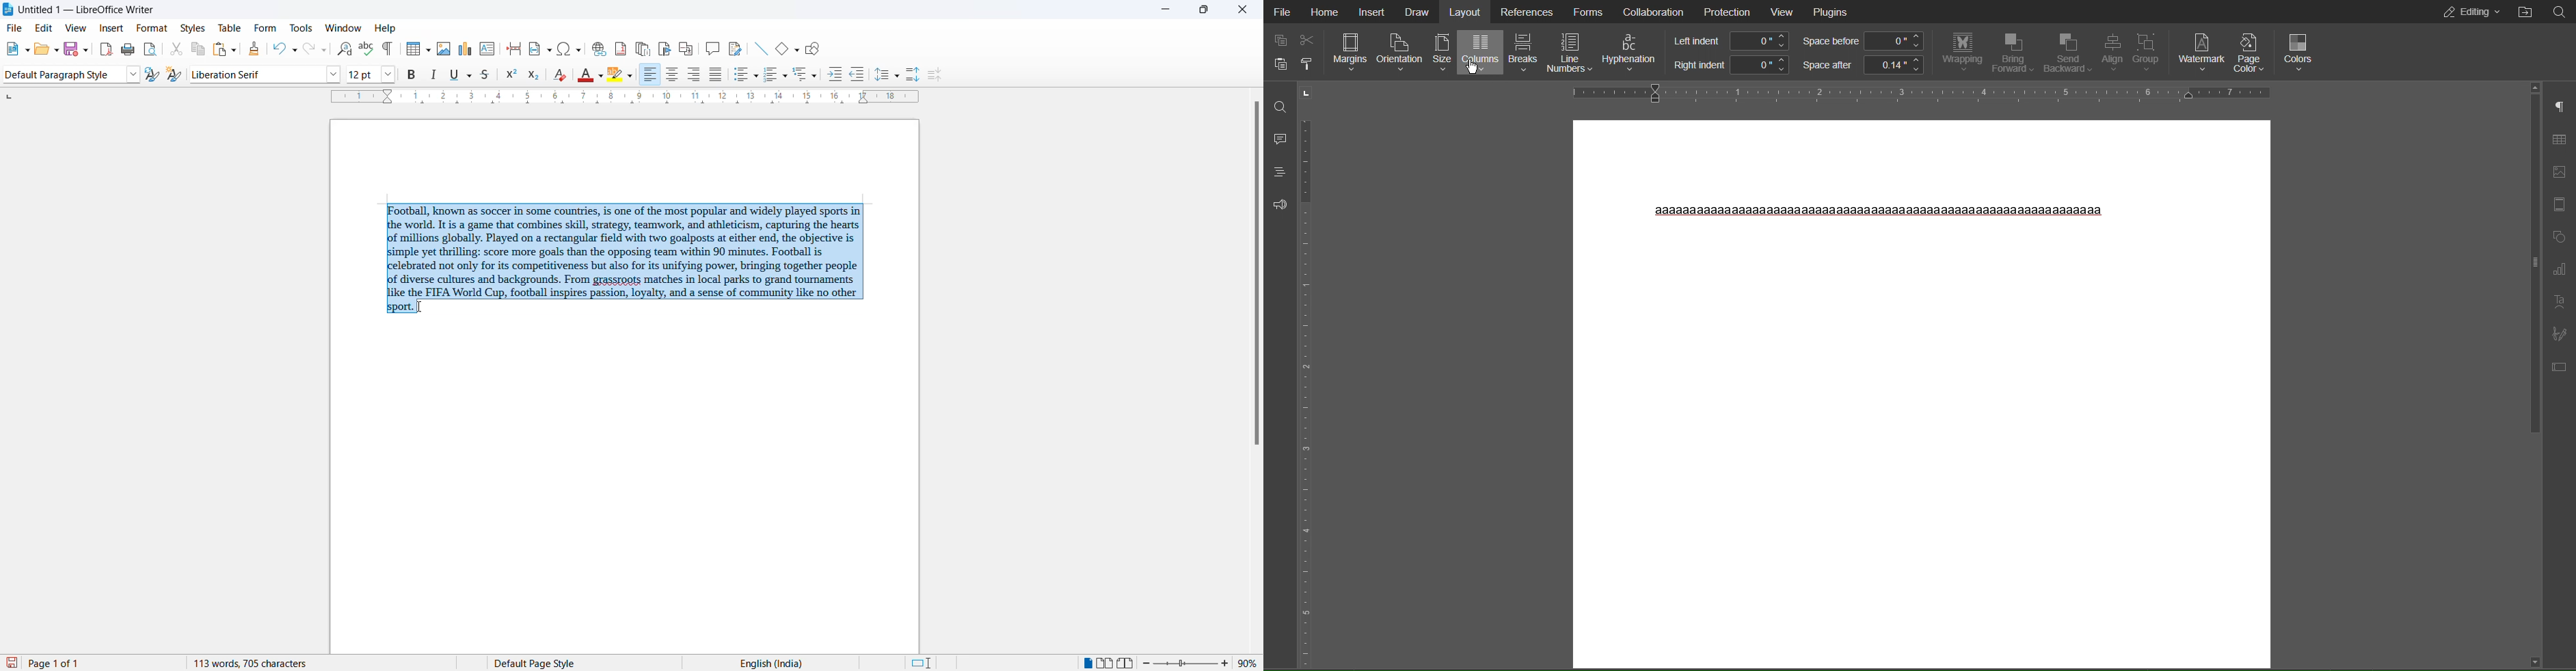 This screenshot has height=672, width=2576. Describe the element at coordinates (787, 76) in the screenshot. I see `toggle ordered list ` at that location.